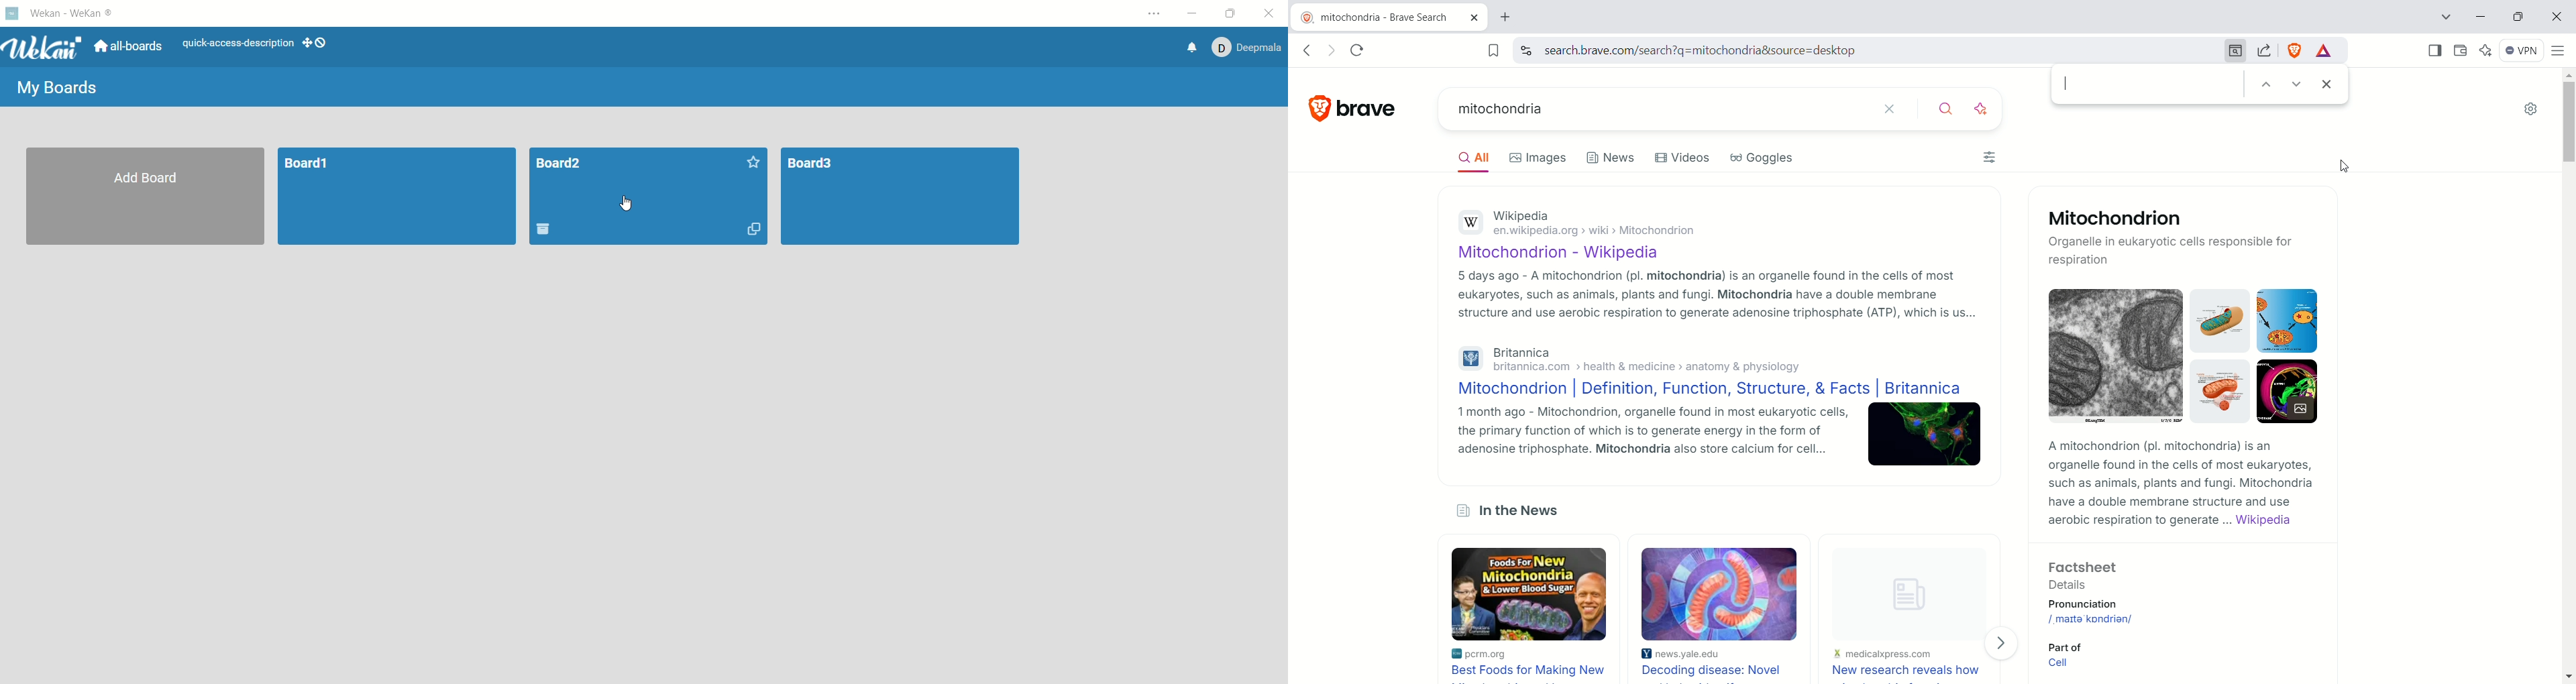  I want to click on my boards, so click(64, 89).